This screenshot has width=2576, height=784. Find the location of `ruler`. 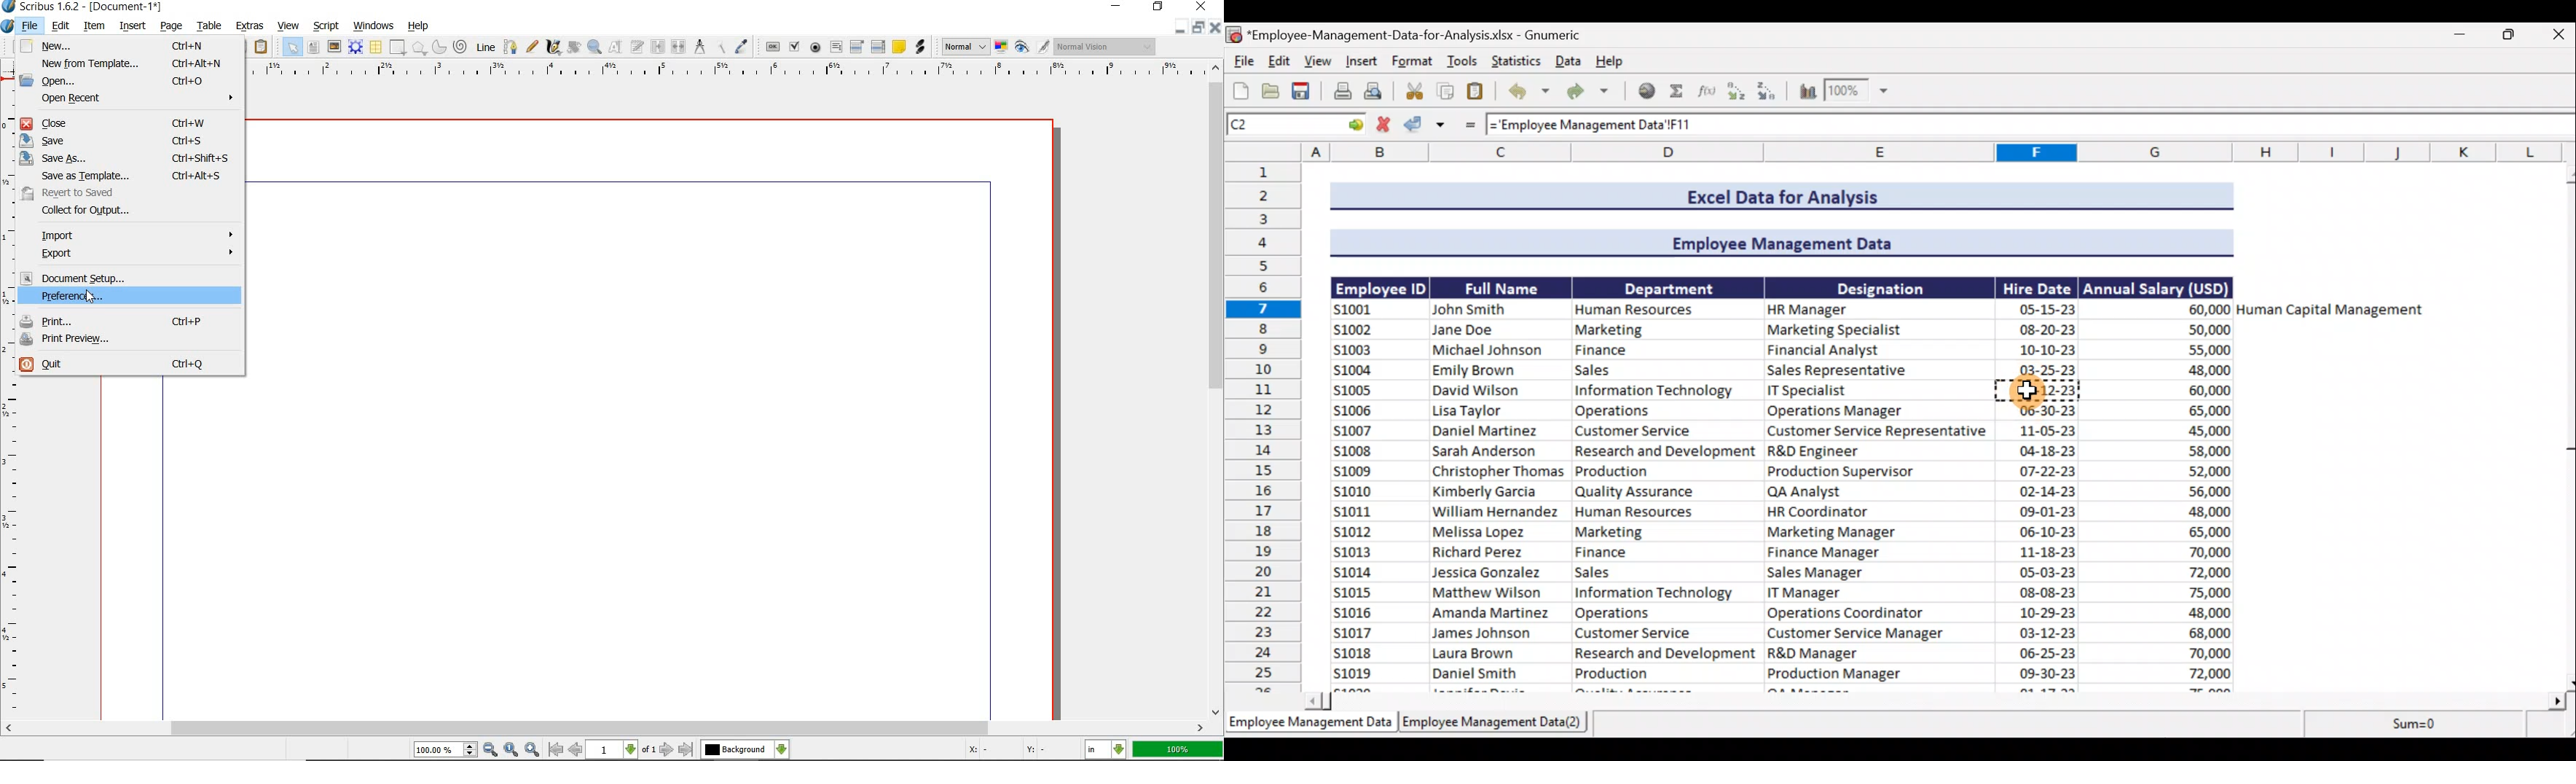

ruler is located at coordinates (723, 72).